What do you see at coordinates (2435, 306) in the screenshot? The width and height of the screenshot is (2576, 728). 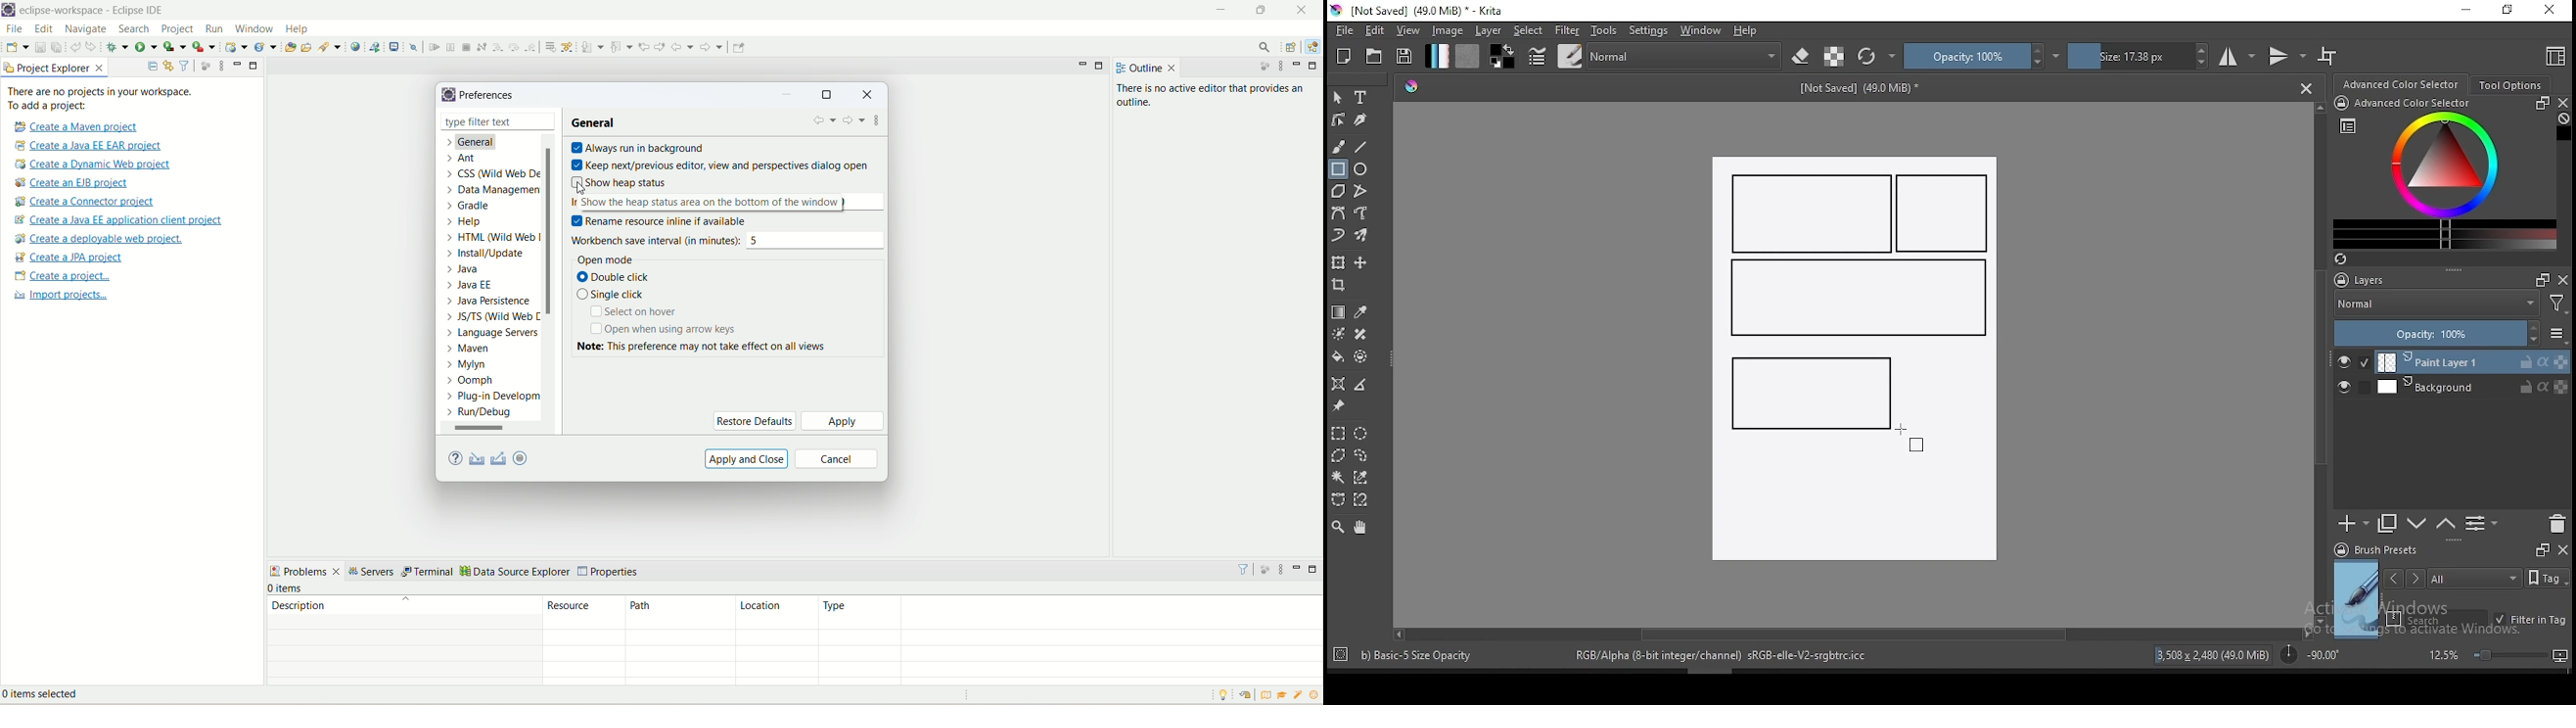 I see `blending mode` at bounding box center [2435, 306].